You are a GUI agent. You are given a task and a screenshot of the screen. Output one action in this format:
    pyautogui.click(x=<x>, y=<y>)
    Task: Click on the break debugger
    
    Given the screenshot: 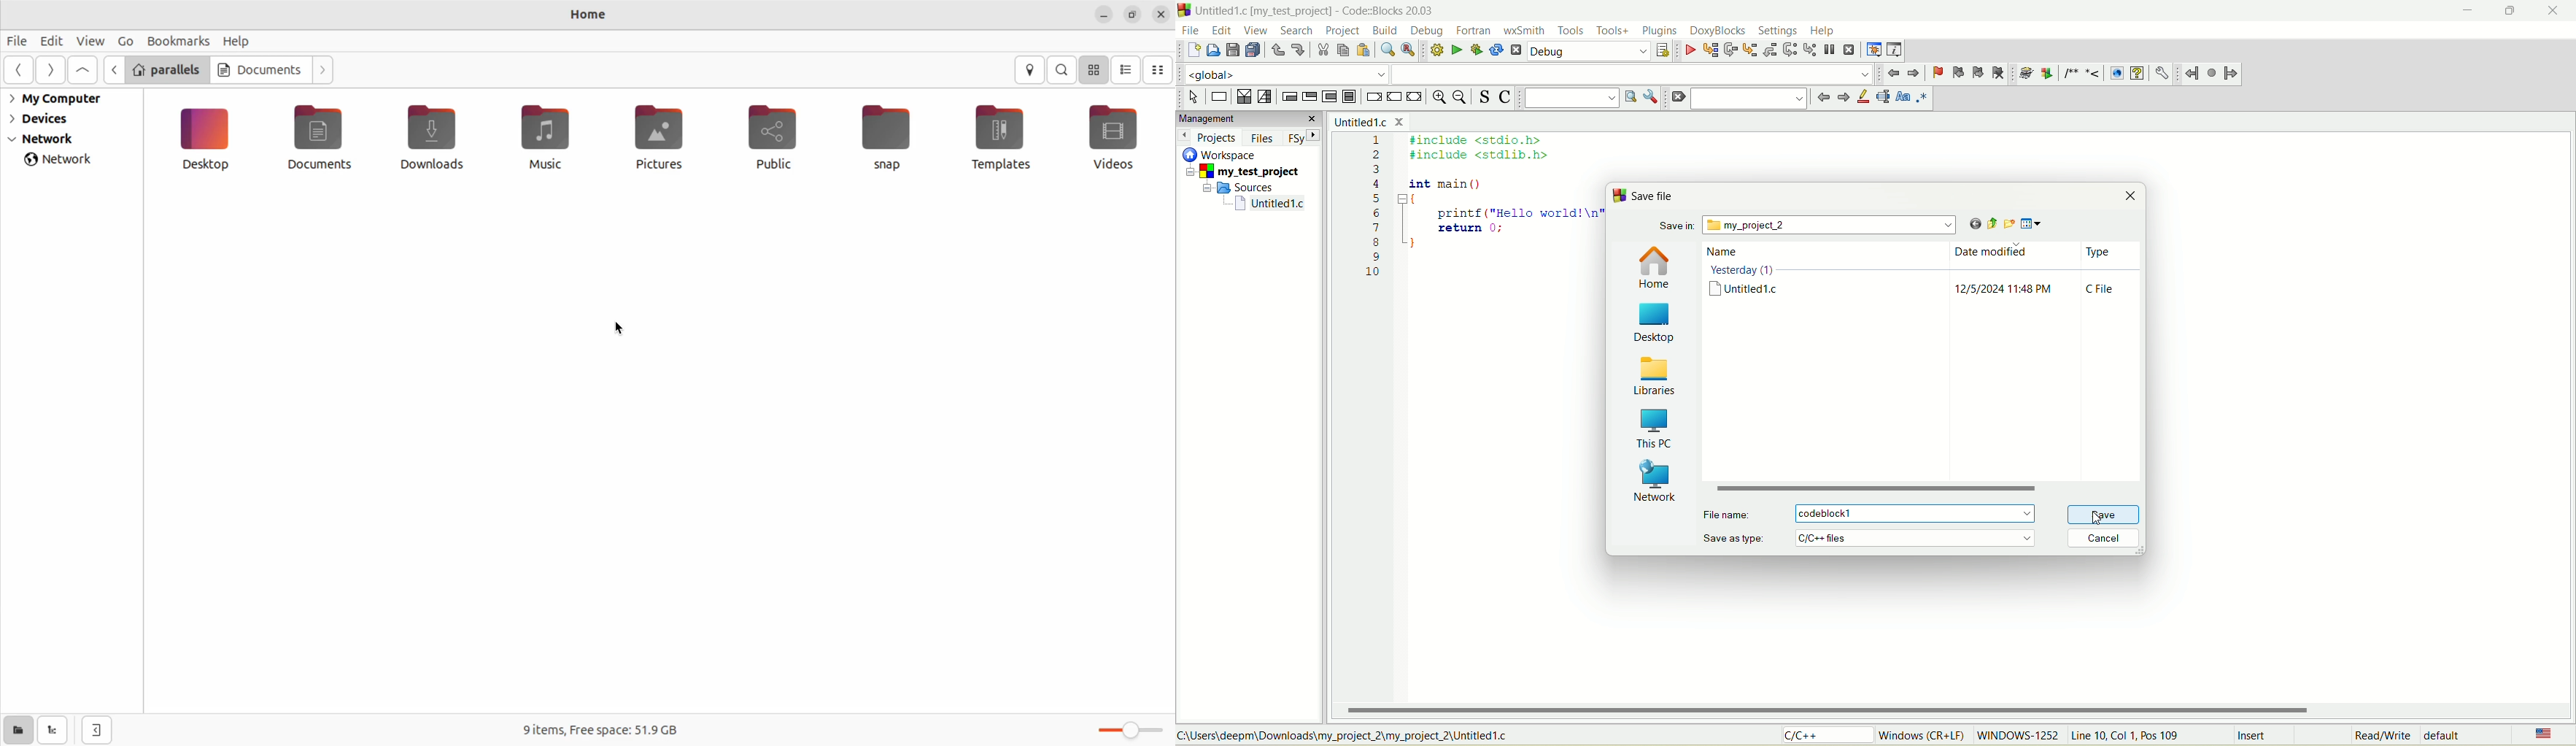 What is the action you would take?
    pyautogui.click(x=1829, y=50)
    